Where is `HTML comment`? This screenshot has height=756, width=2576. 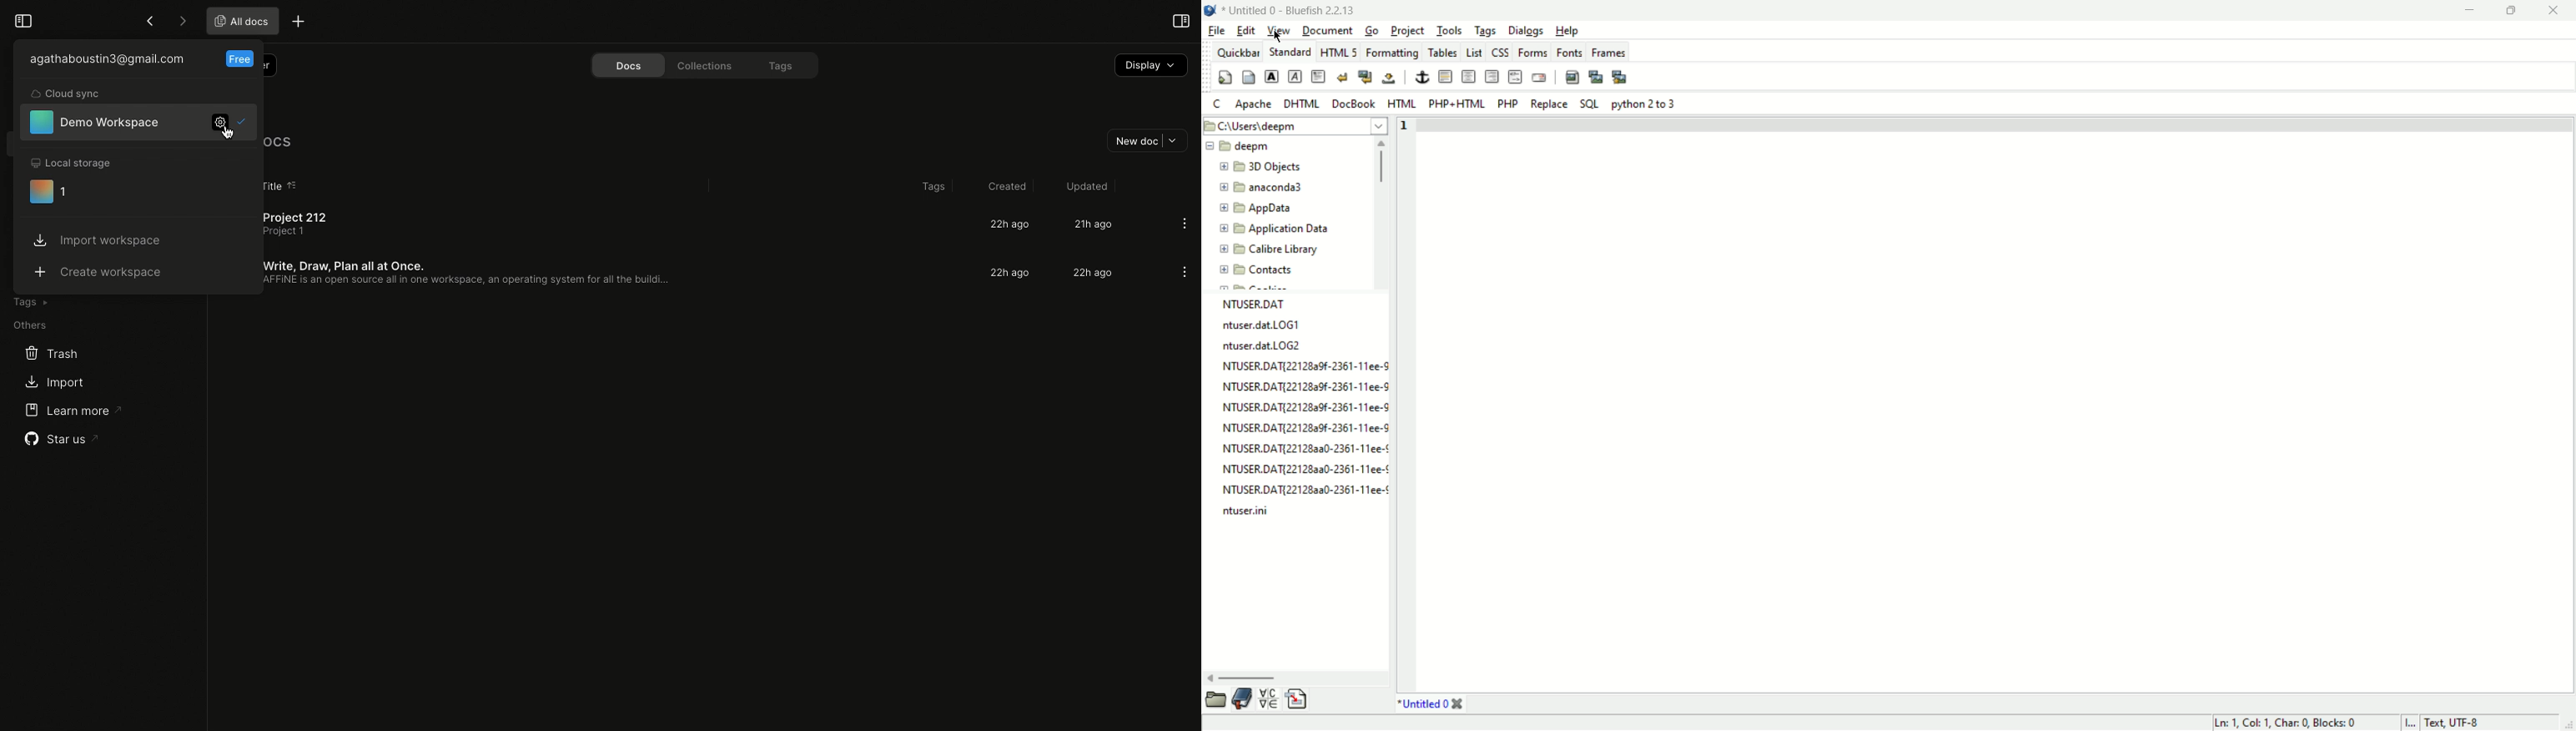
HTML comment is located at coordinates (1515, 76).